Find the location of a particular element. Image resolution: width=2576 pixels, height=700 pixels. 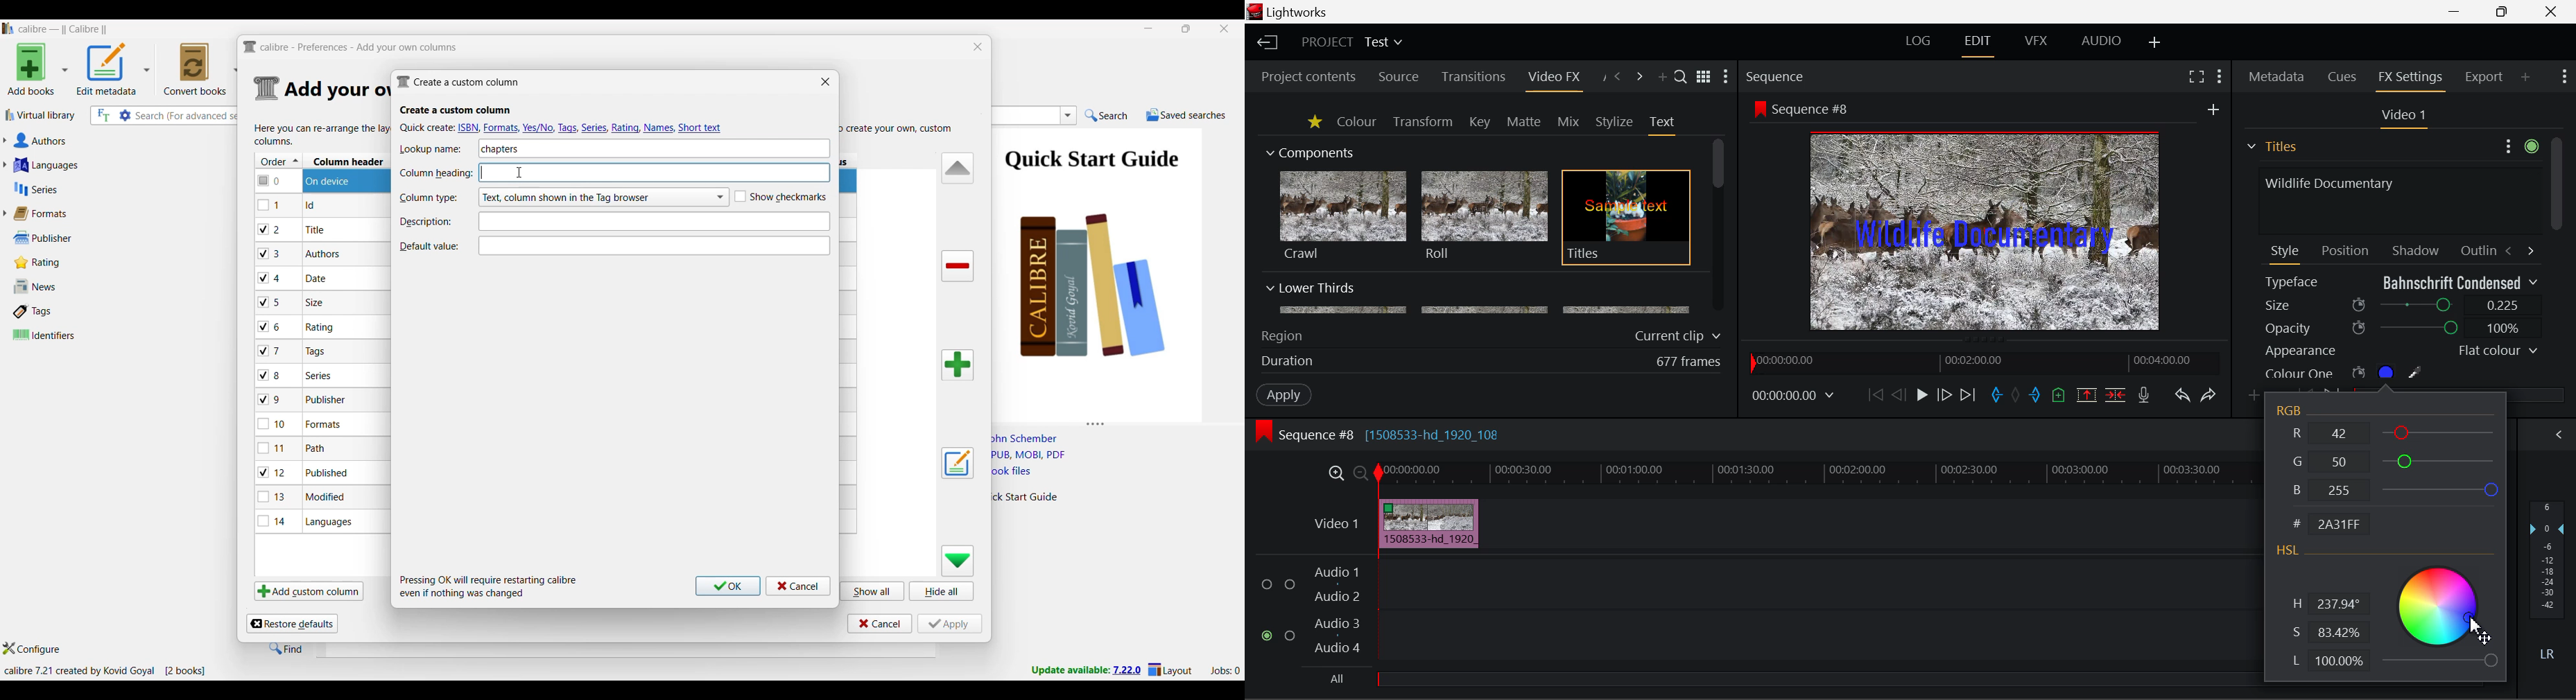

Minimize is located at coordinates (1149, 29).